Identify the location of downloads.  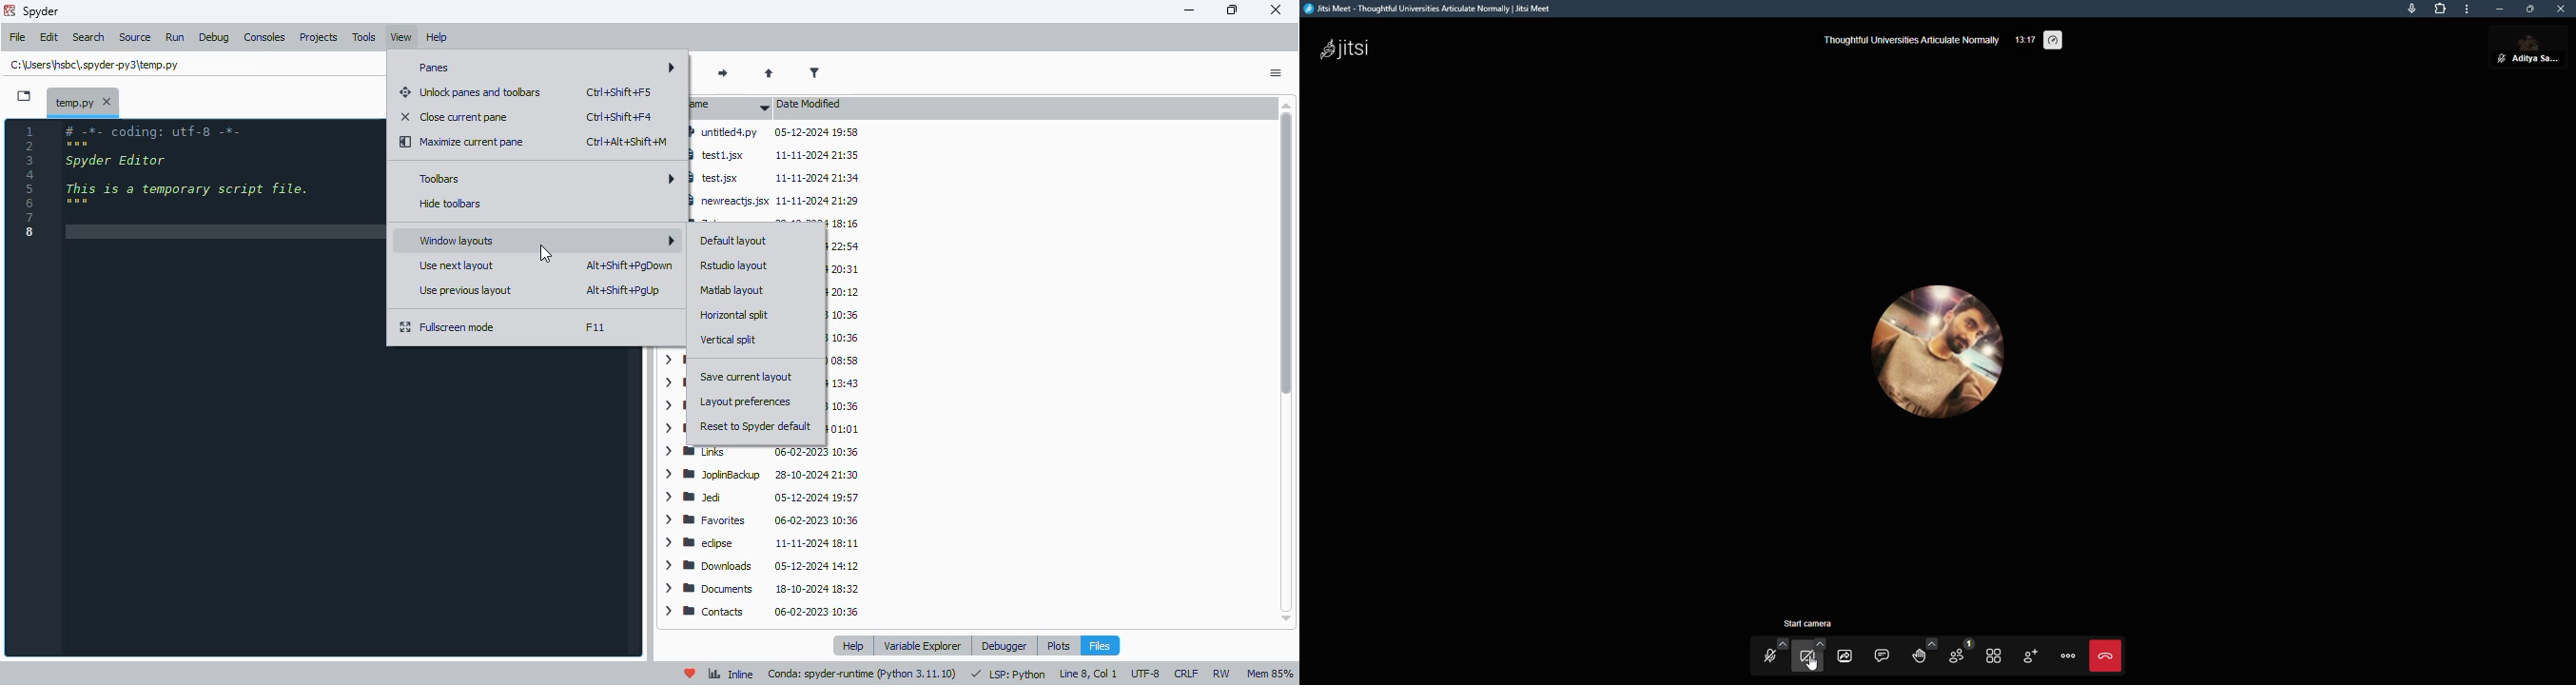
(763, 565).